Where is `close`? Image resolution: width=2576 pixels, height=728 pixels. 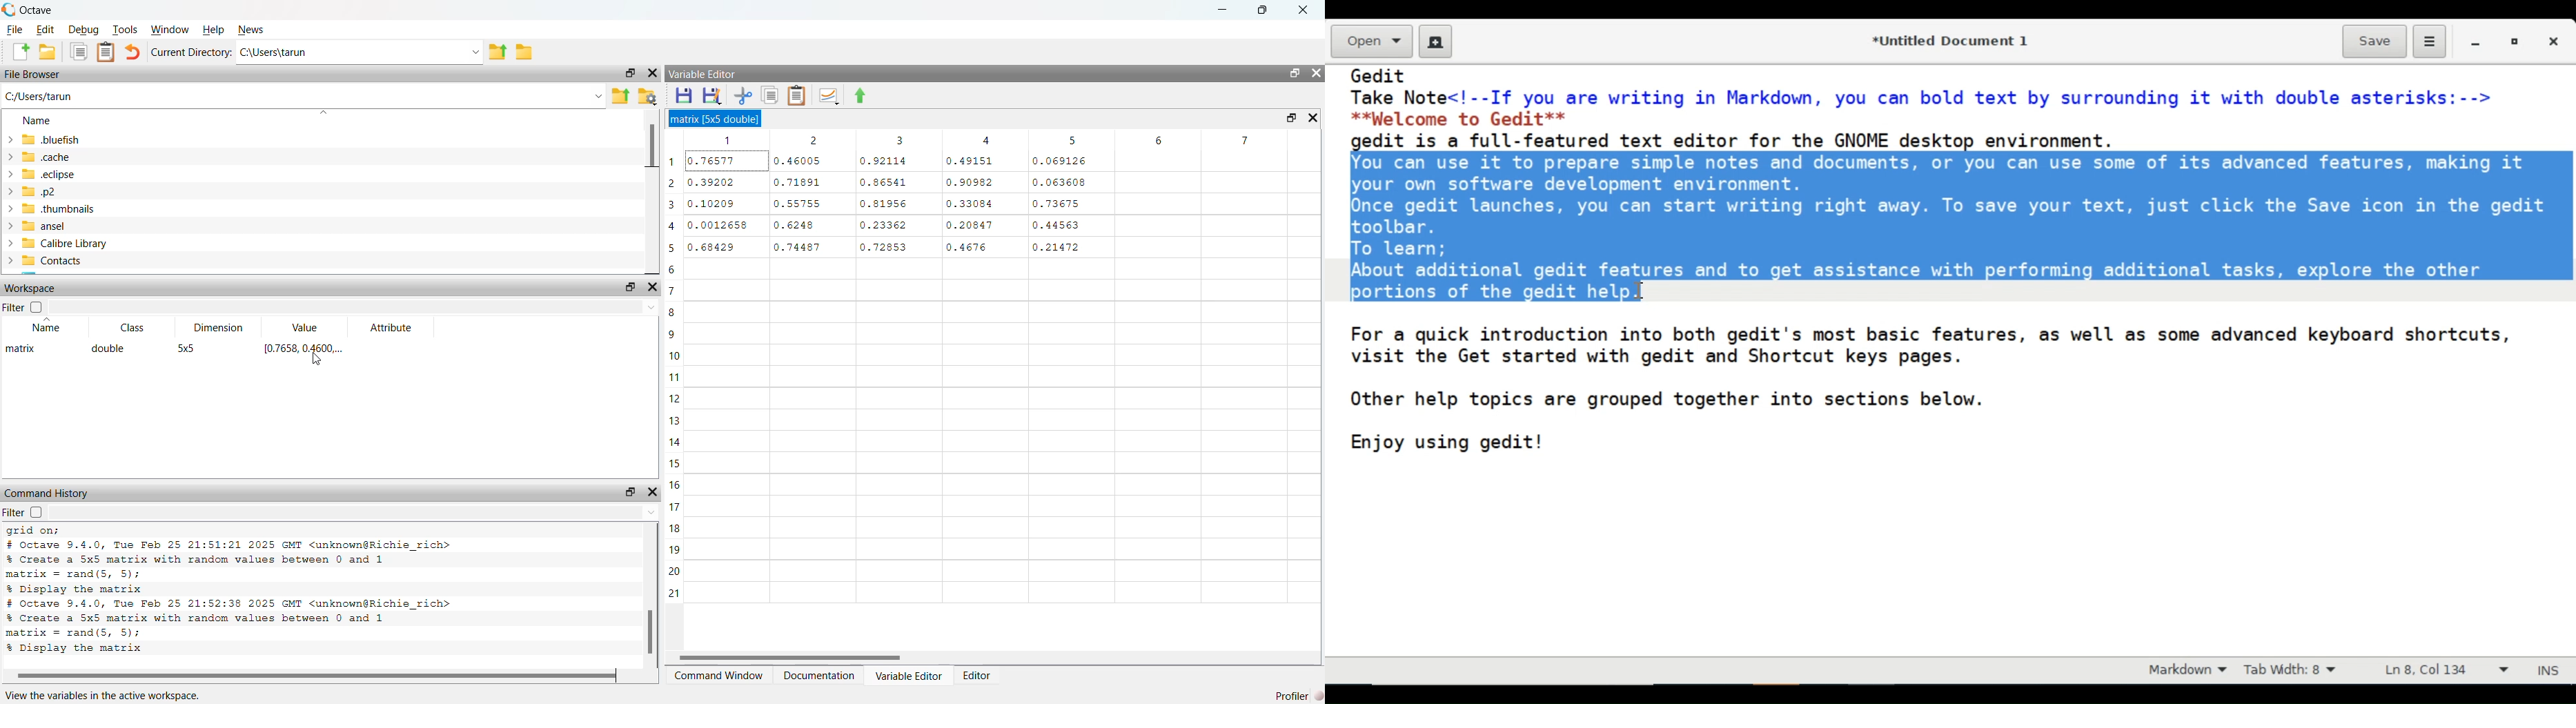 close is located at coordinates (1310, 117).